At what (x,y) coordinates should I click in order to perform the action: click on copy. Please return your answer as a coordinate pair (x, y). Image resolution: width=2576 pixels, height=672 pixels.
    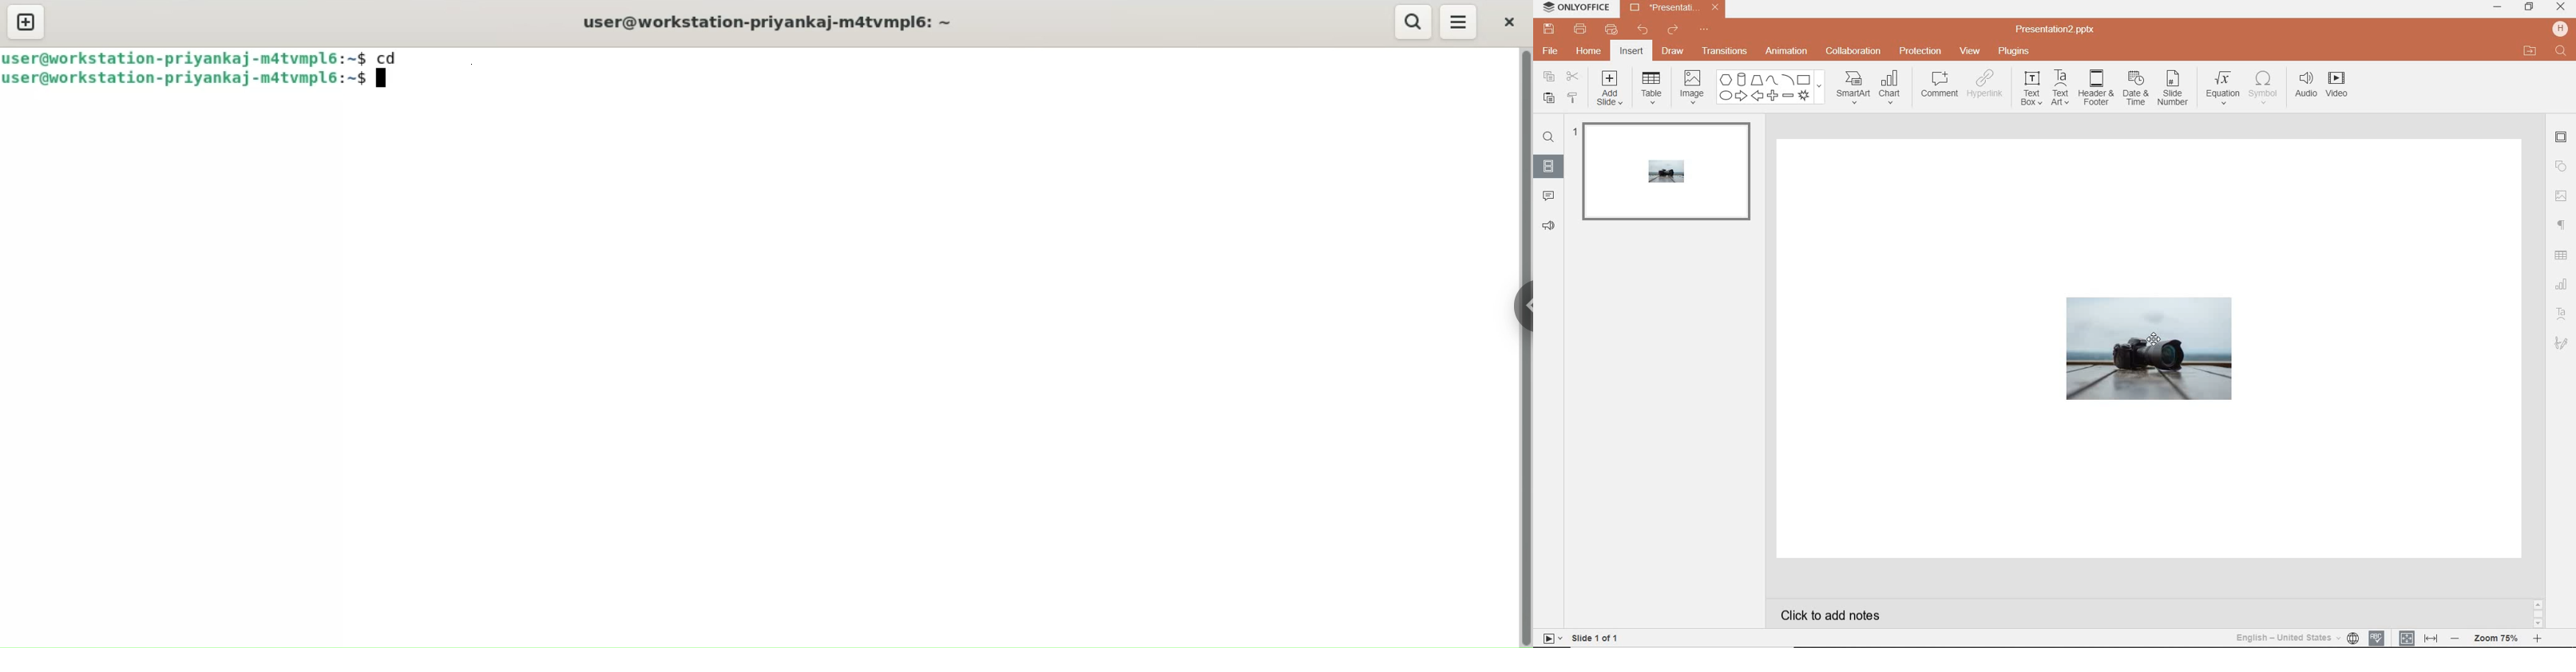
    Looking at the image, I should click on (1549, 75).